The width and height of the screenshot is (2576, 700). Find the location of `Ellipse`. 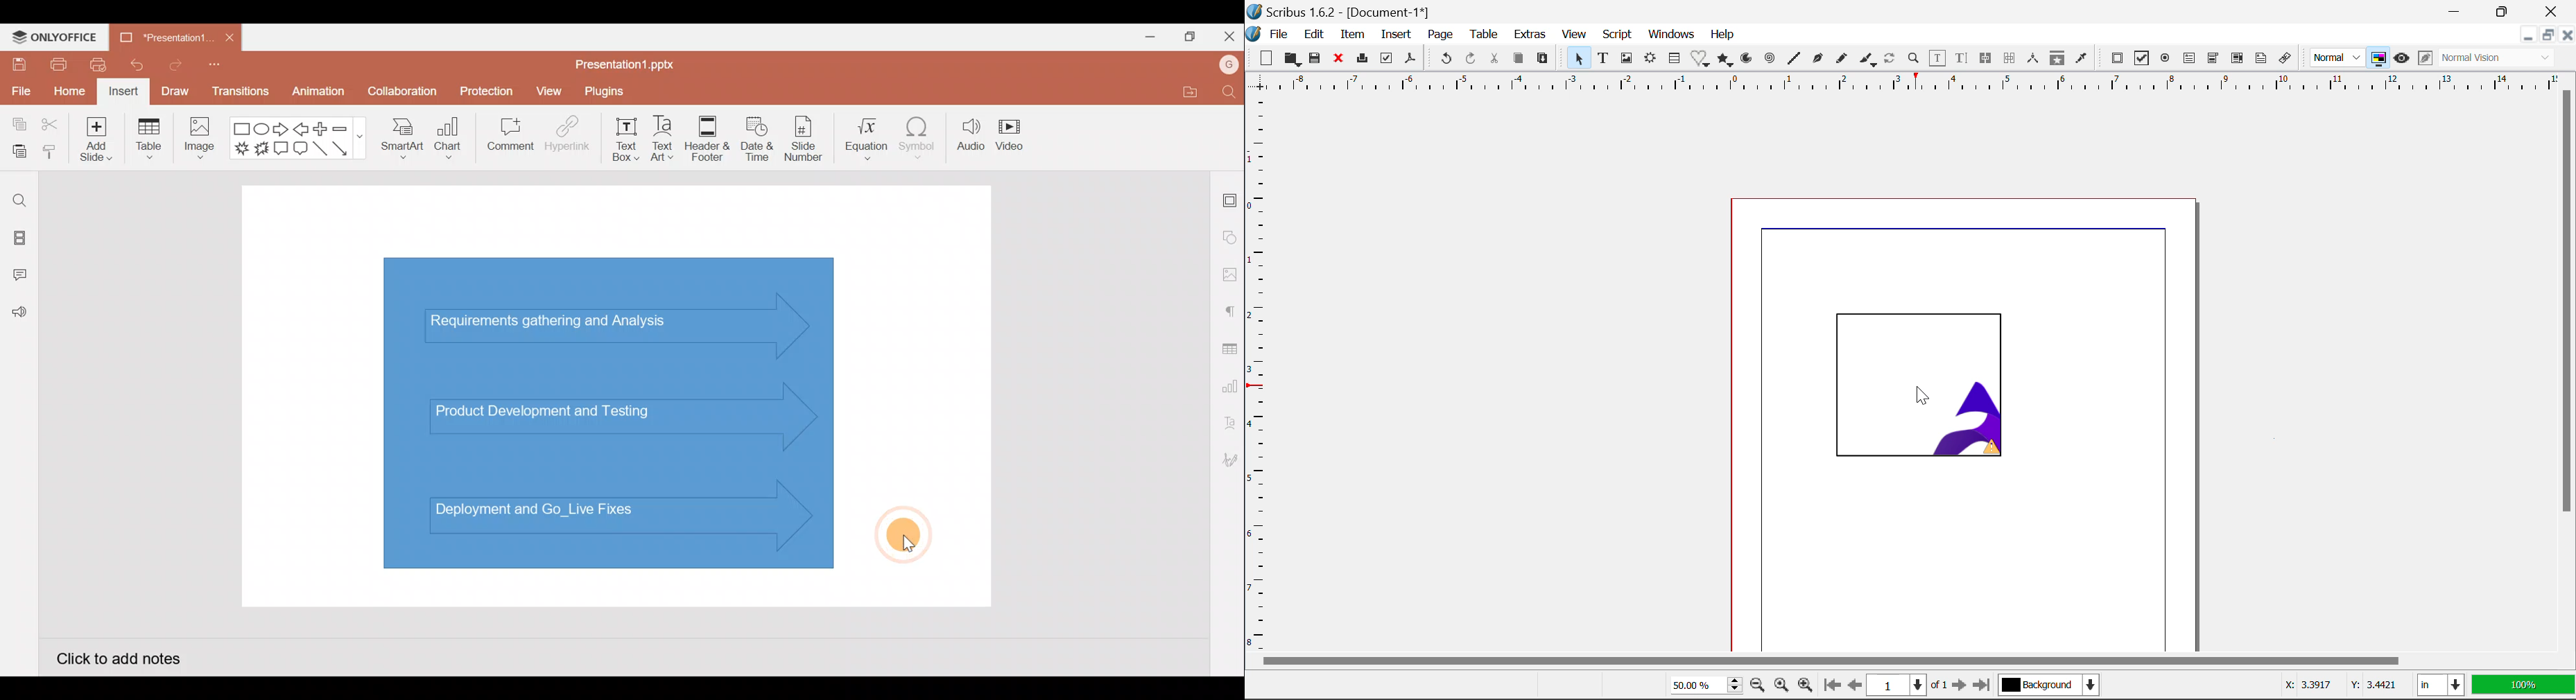

Ellipse is located at coordinates (263, 128).